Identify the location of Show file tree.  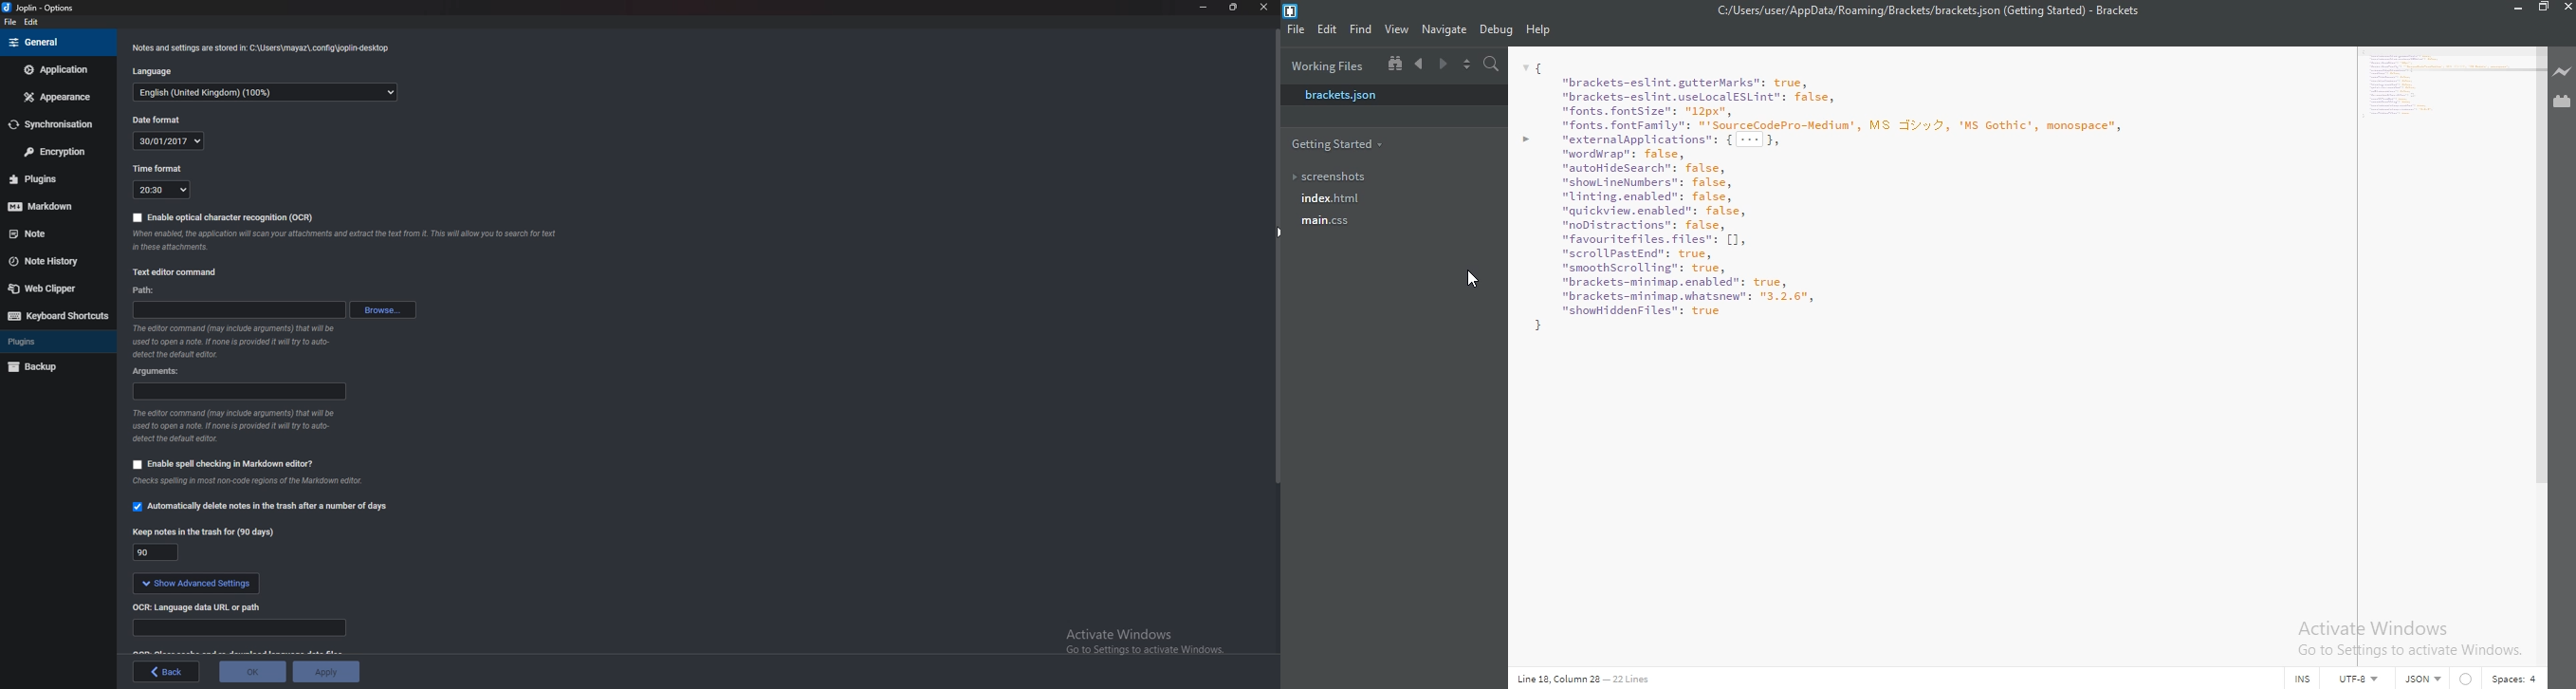
(1394, 65).